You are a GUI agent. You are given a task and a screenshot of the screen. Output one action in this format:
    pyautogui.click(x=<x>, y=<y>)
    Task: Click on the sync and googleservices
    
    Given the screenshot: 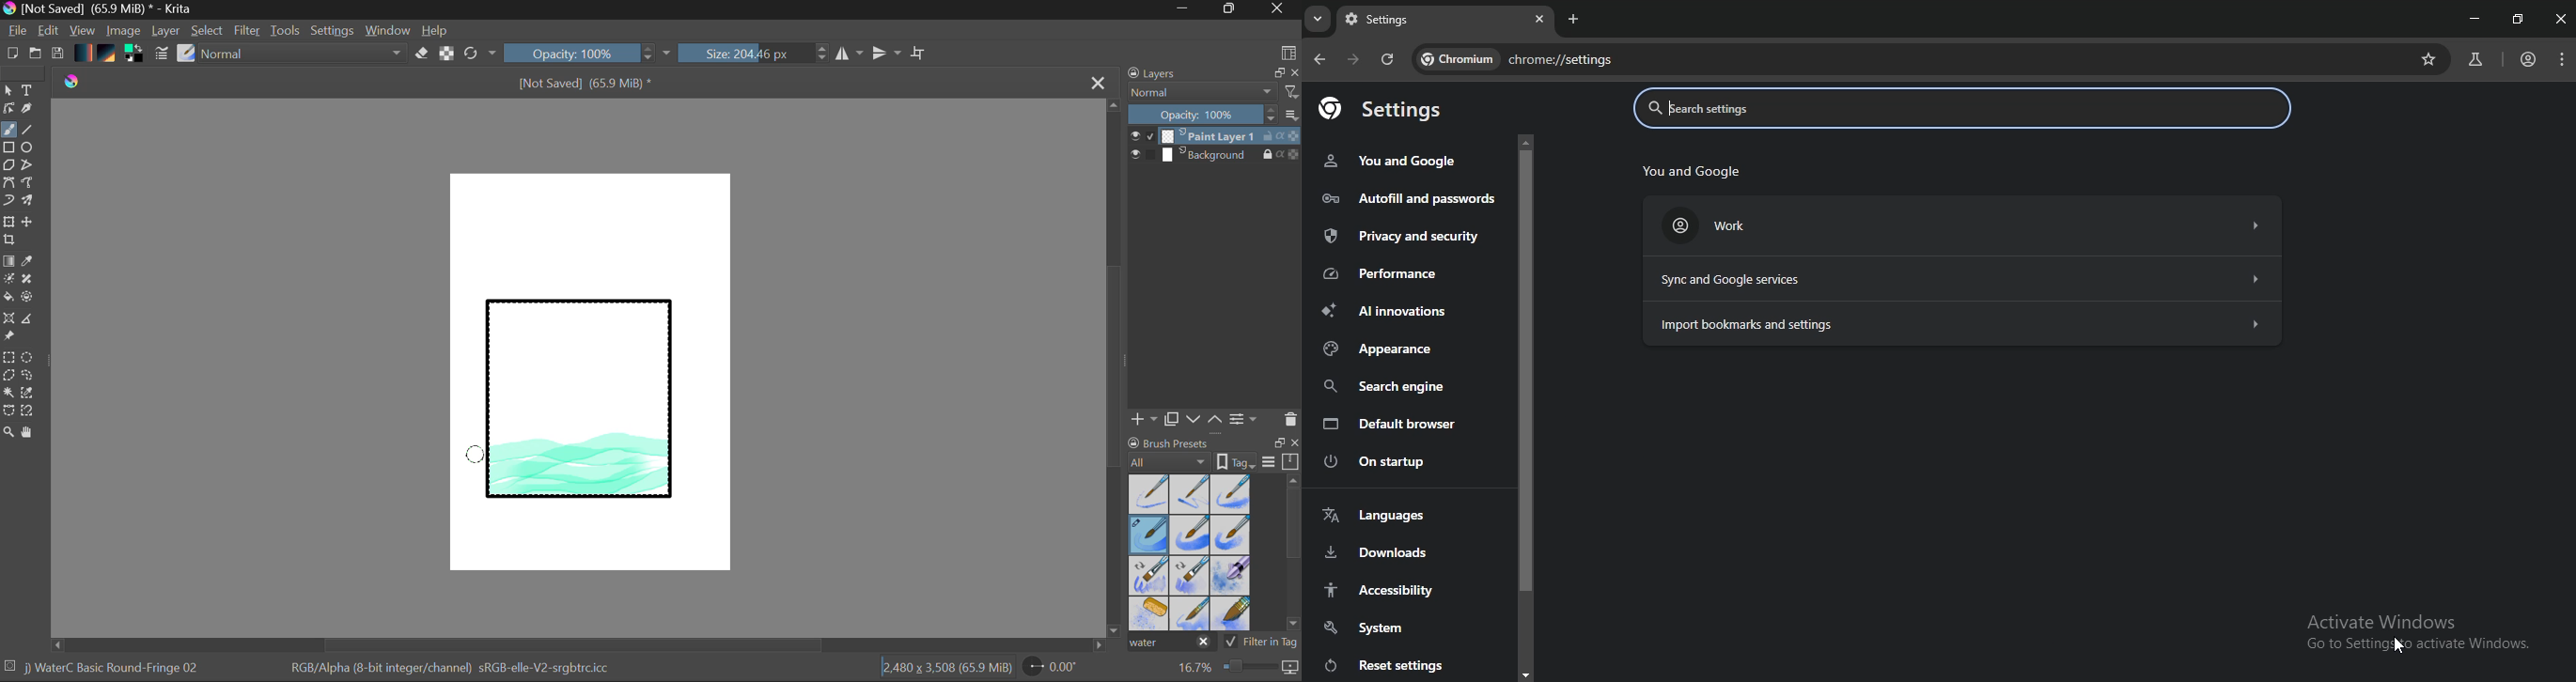 What is the action you would take?
    pyautogui.click(x=1967, y=281)
    